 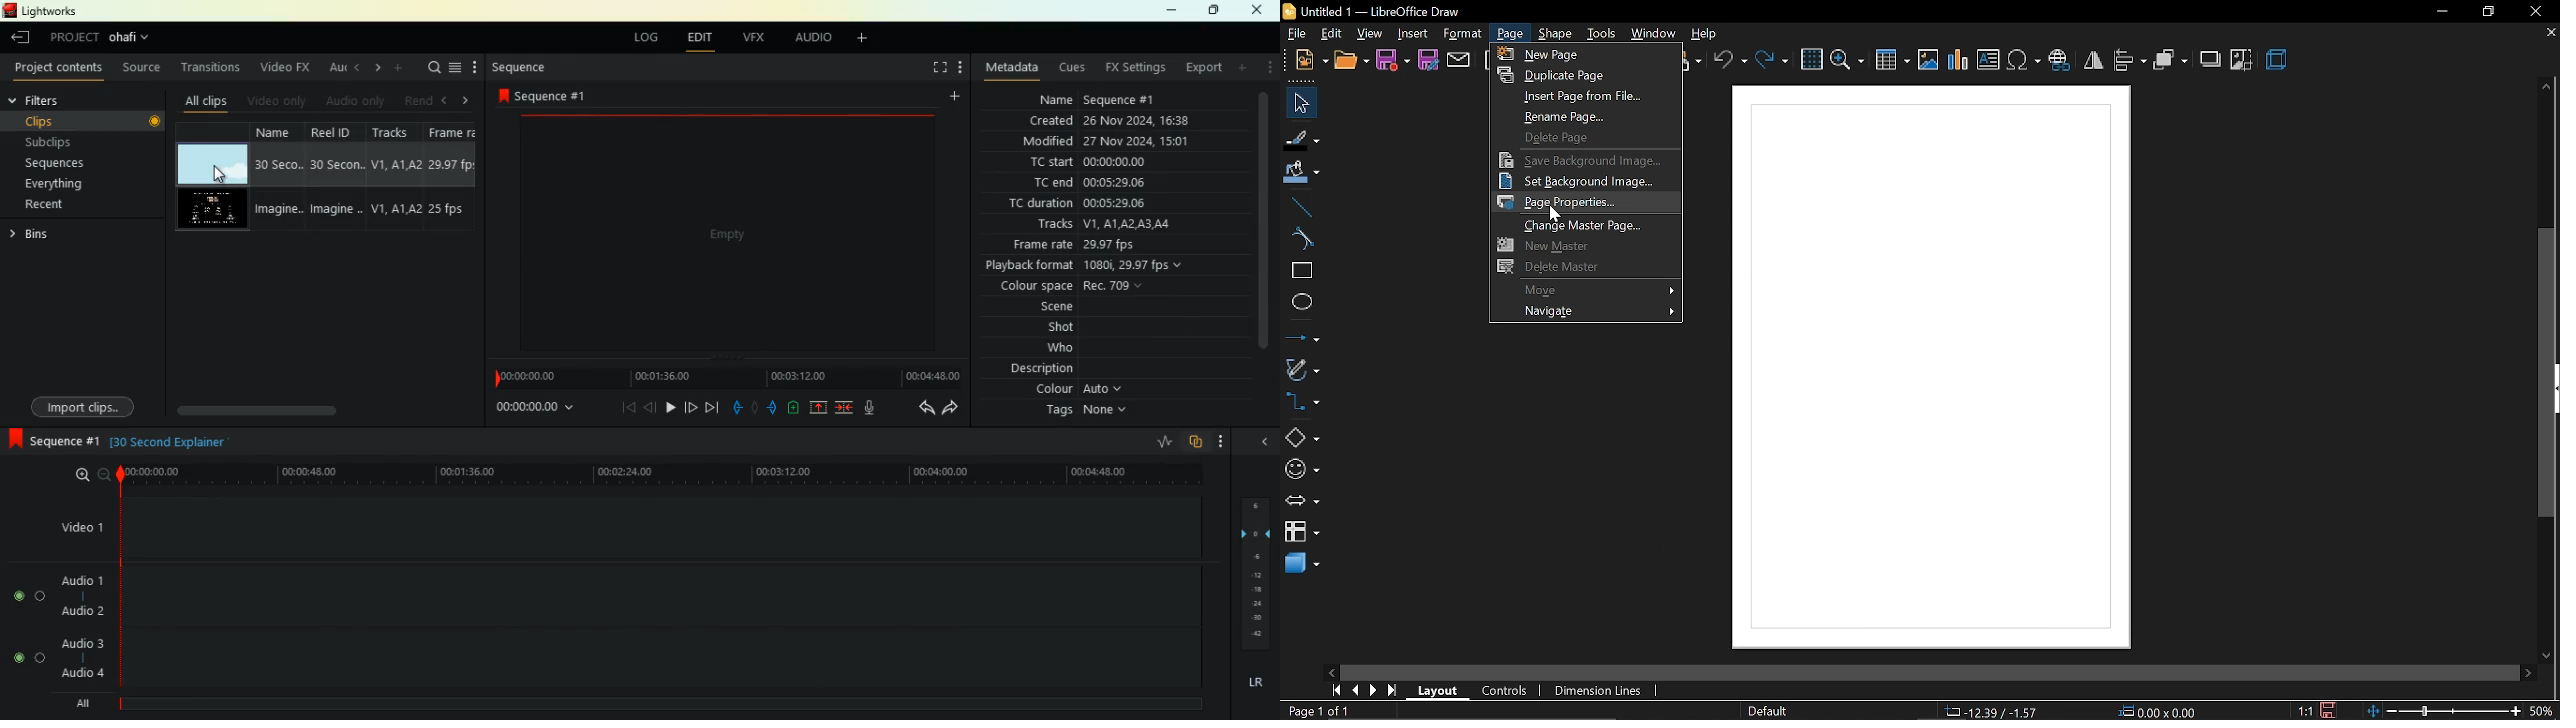 I want to click on curves, so click(x=1302, y=241).